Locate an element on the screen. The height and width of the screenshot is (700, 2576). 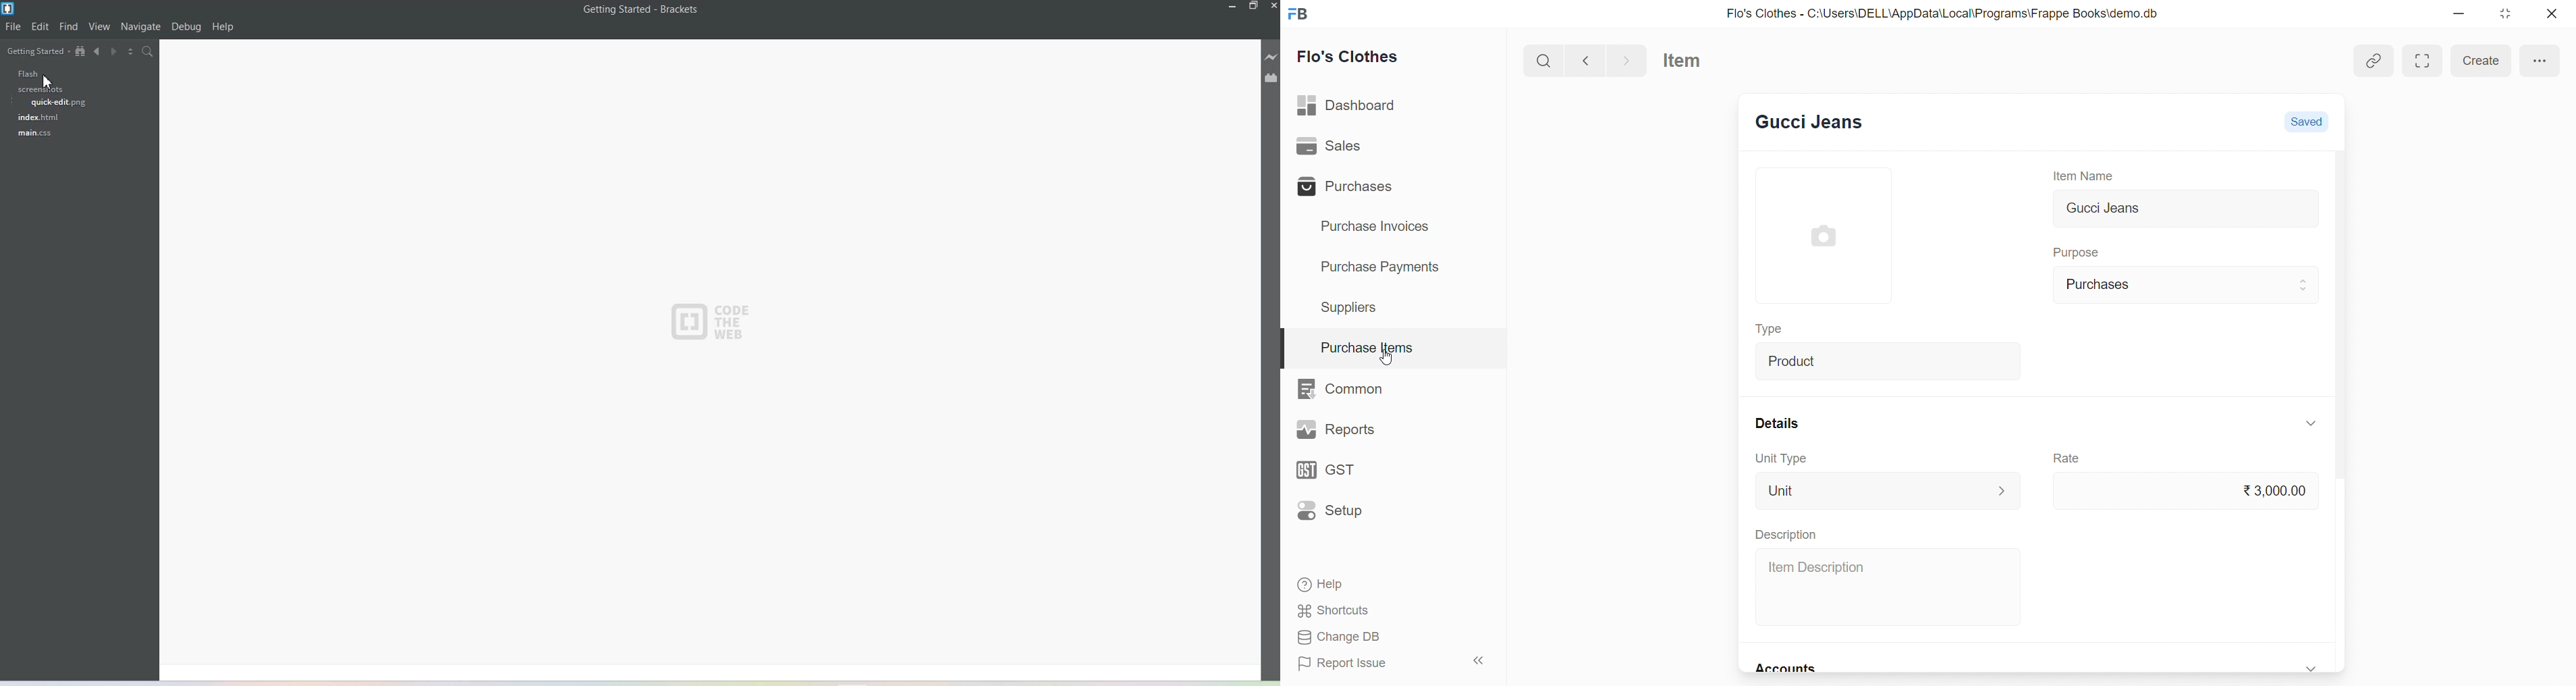
Extension Manager is located at coordinates (1271, 79).